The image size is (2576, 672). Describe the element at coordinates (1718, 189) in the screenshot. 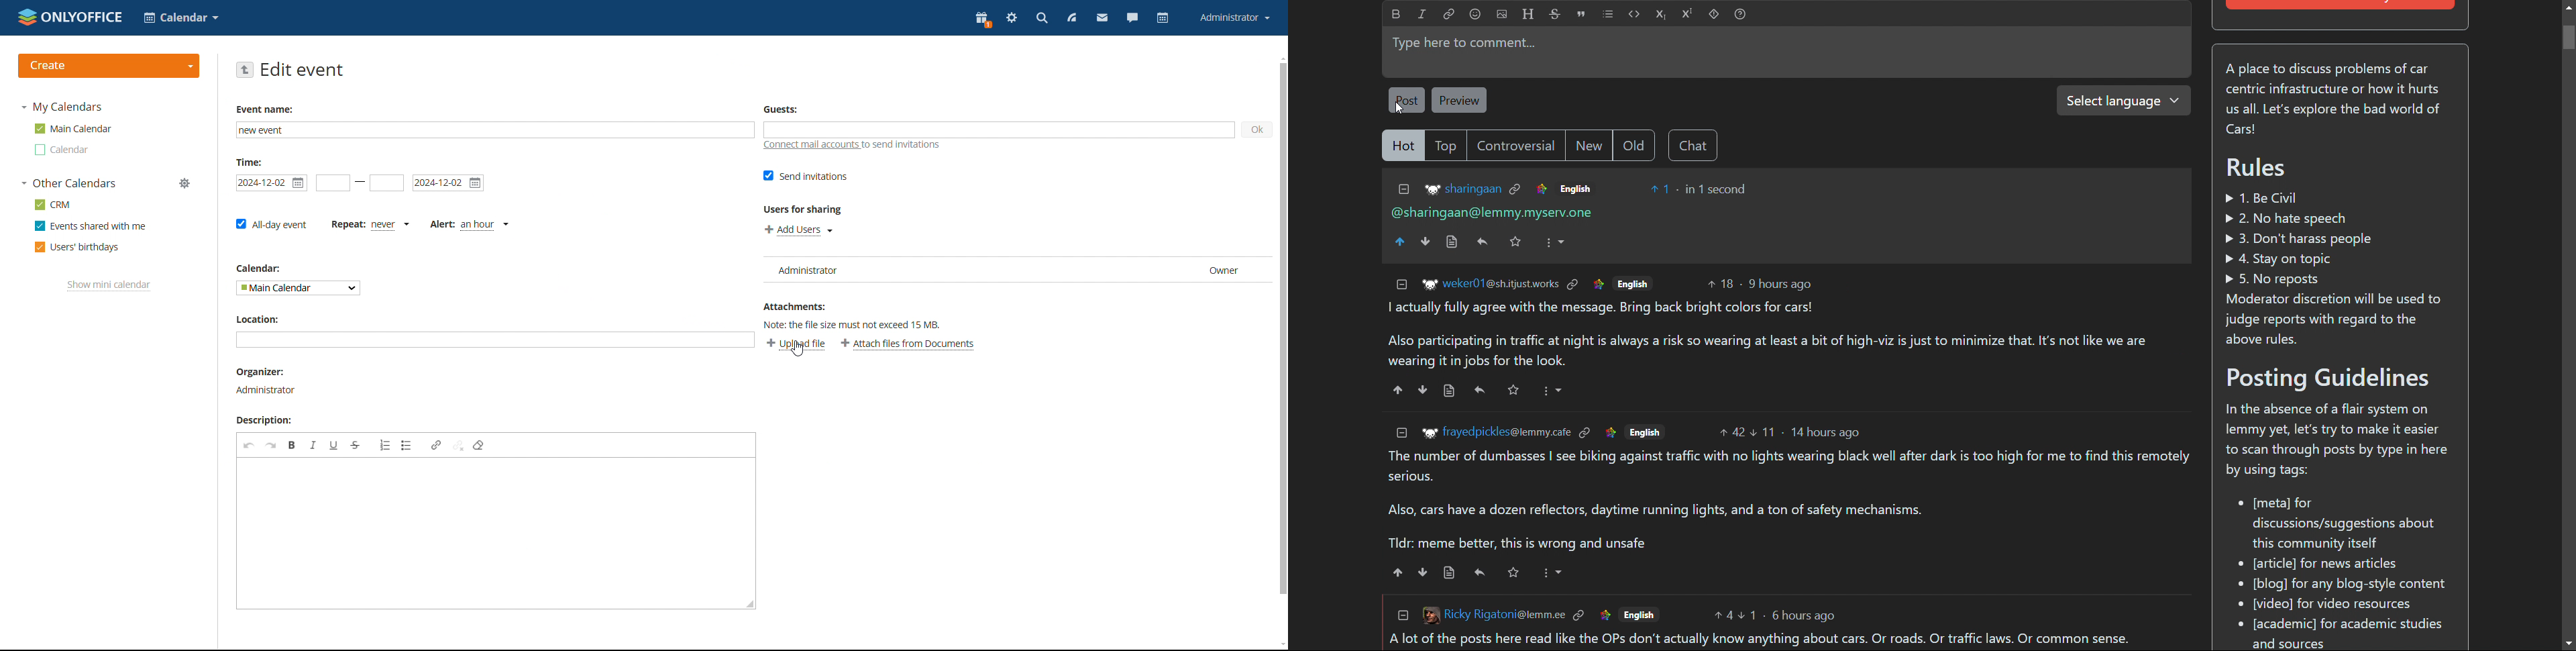

I see `in 1 second` at that location.